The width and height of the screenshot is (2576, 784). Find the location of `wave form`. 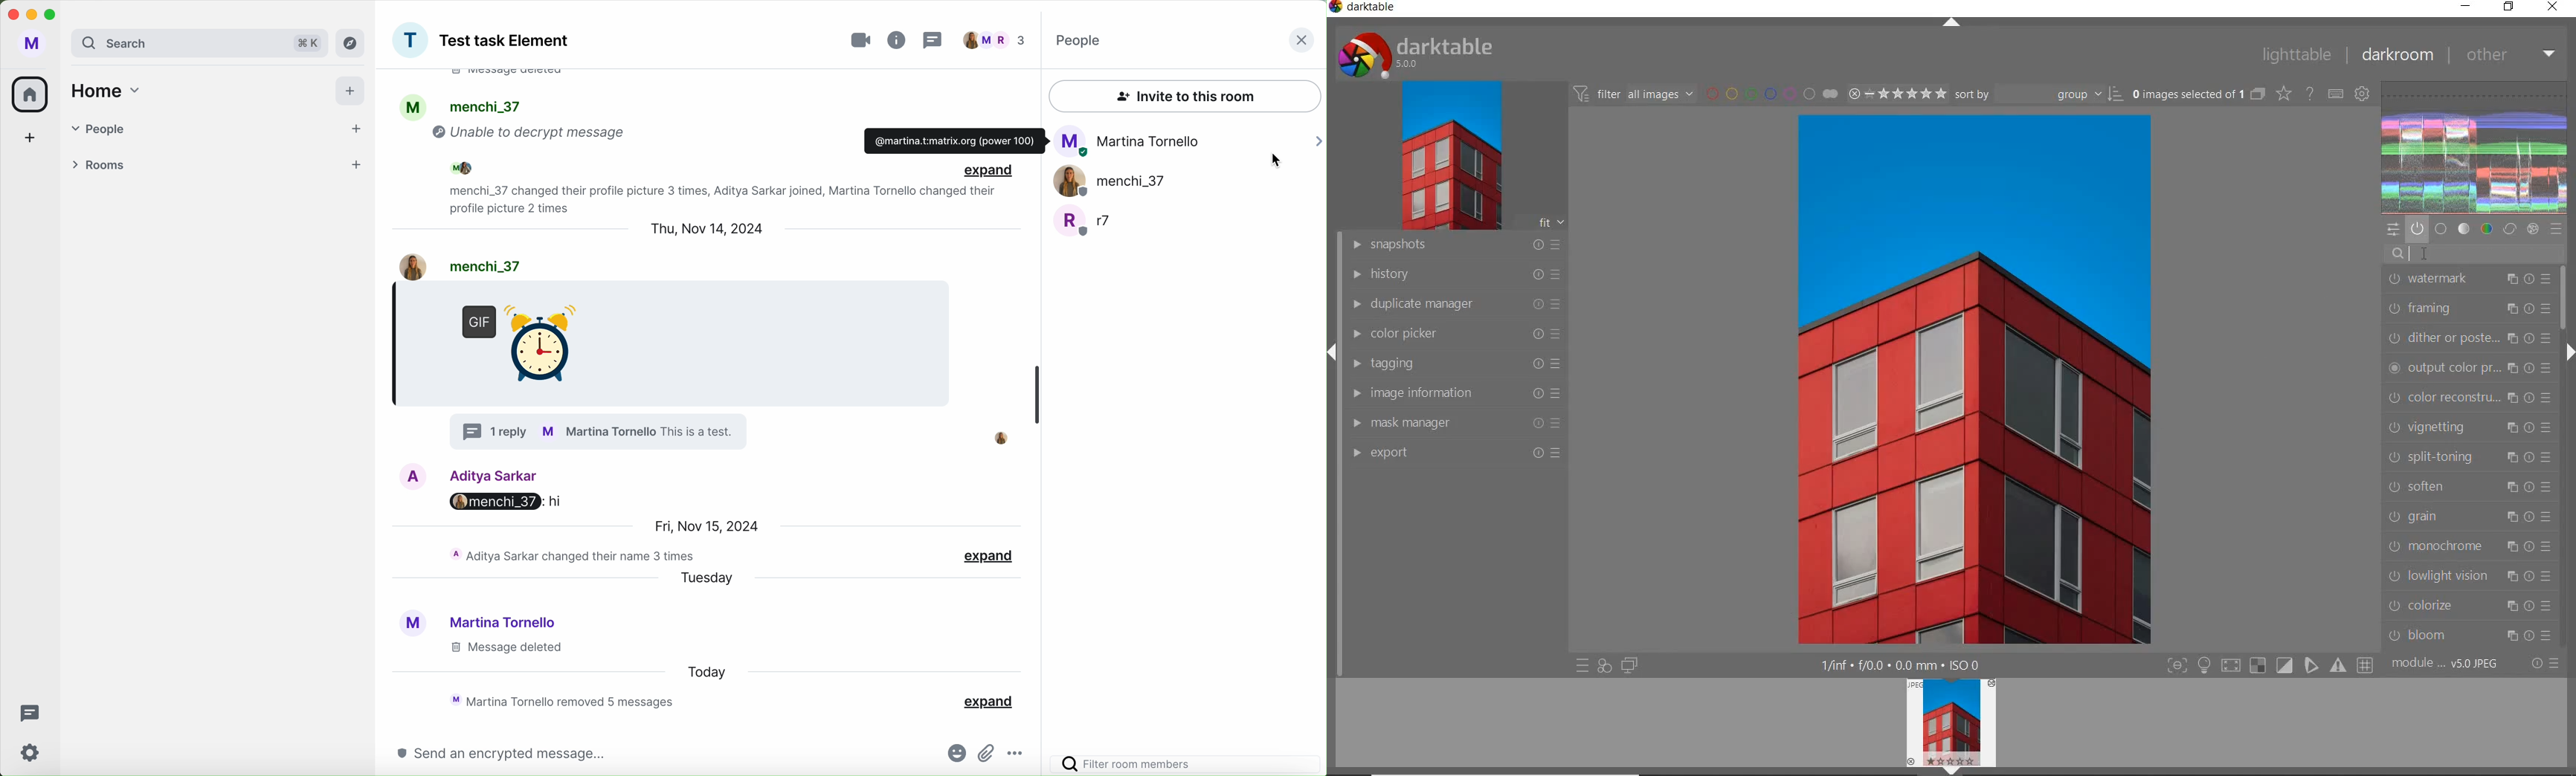

wave form is located at coordinates (2475, 147).